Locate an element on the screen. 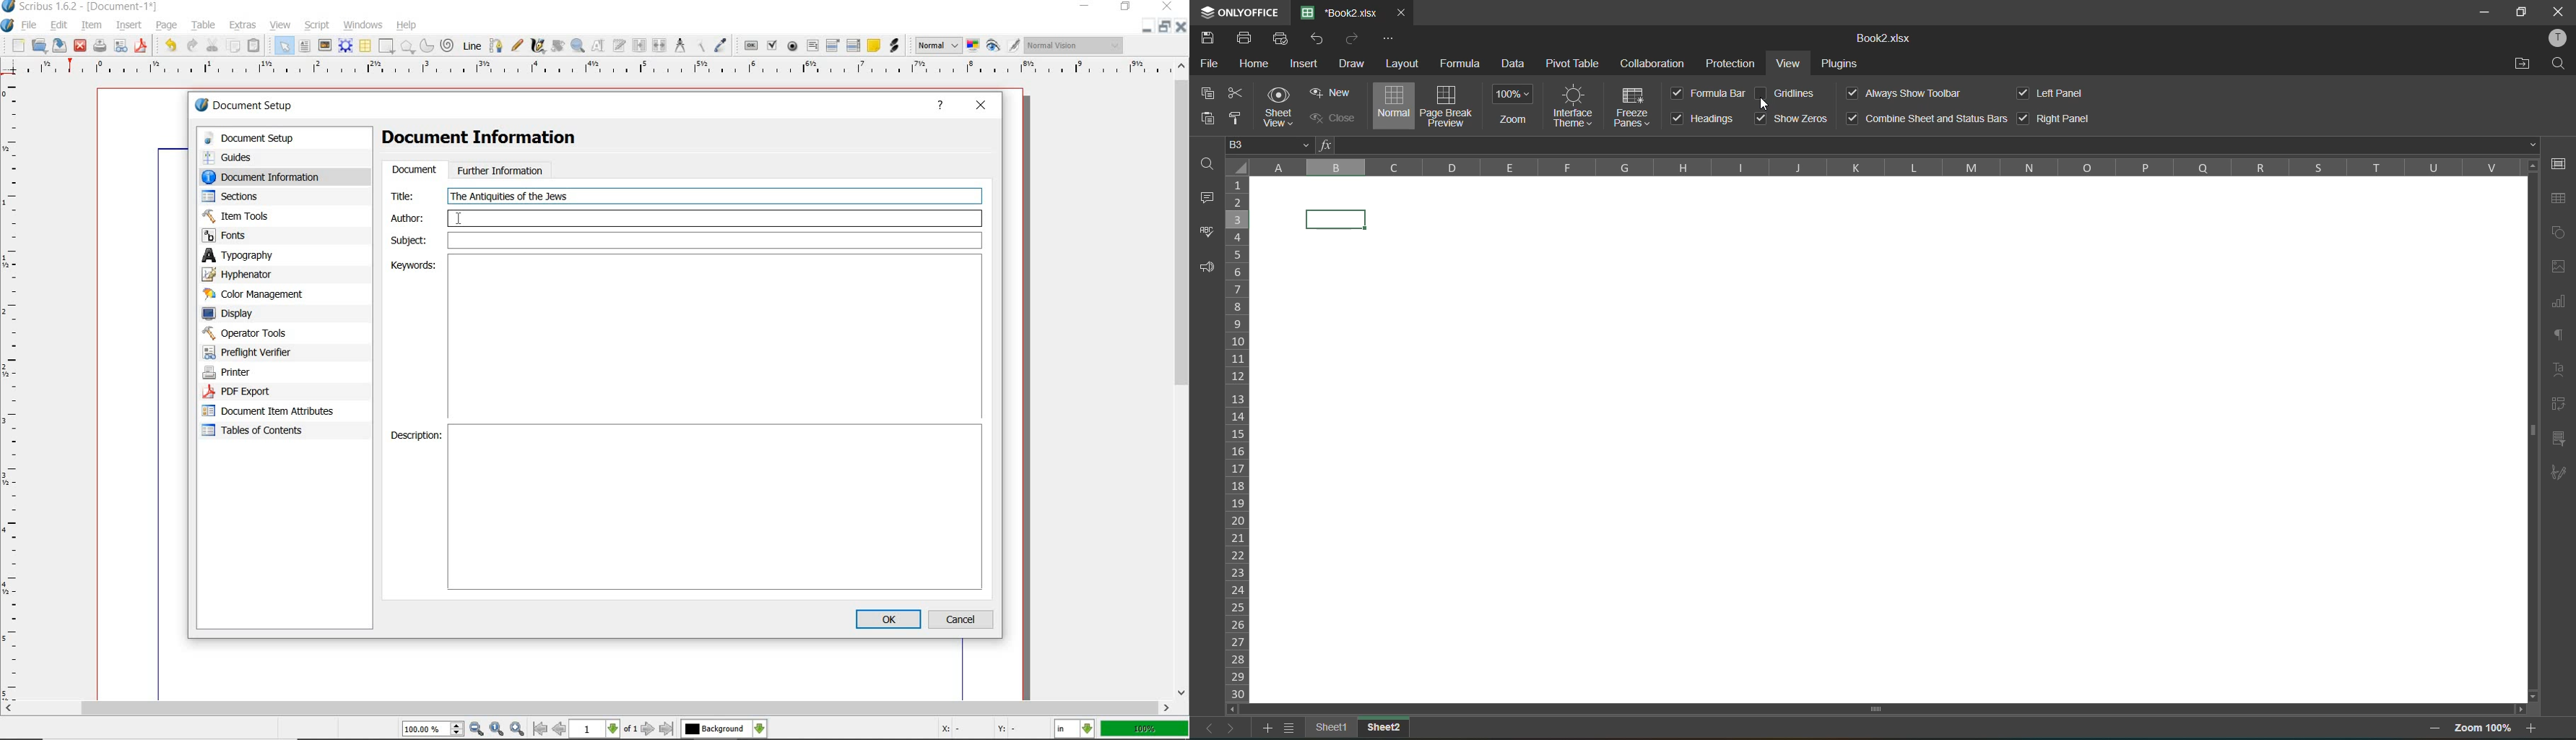  move to next or previous page is located at coordinates (605, 729).